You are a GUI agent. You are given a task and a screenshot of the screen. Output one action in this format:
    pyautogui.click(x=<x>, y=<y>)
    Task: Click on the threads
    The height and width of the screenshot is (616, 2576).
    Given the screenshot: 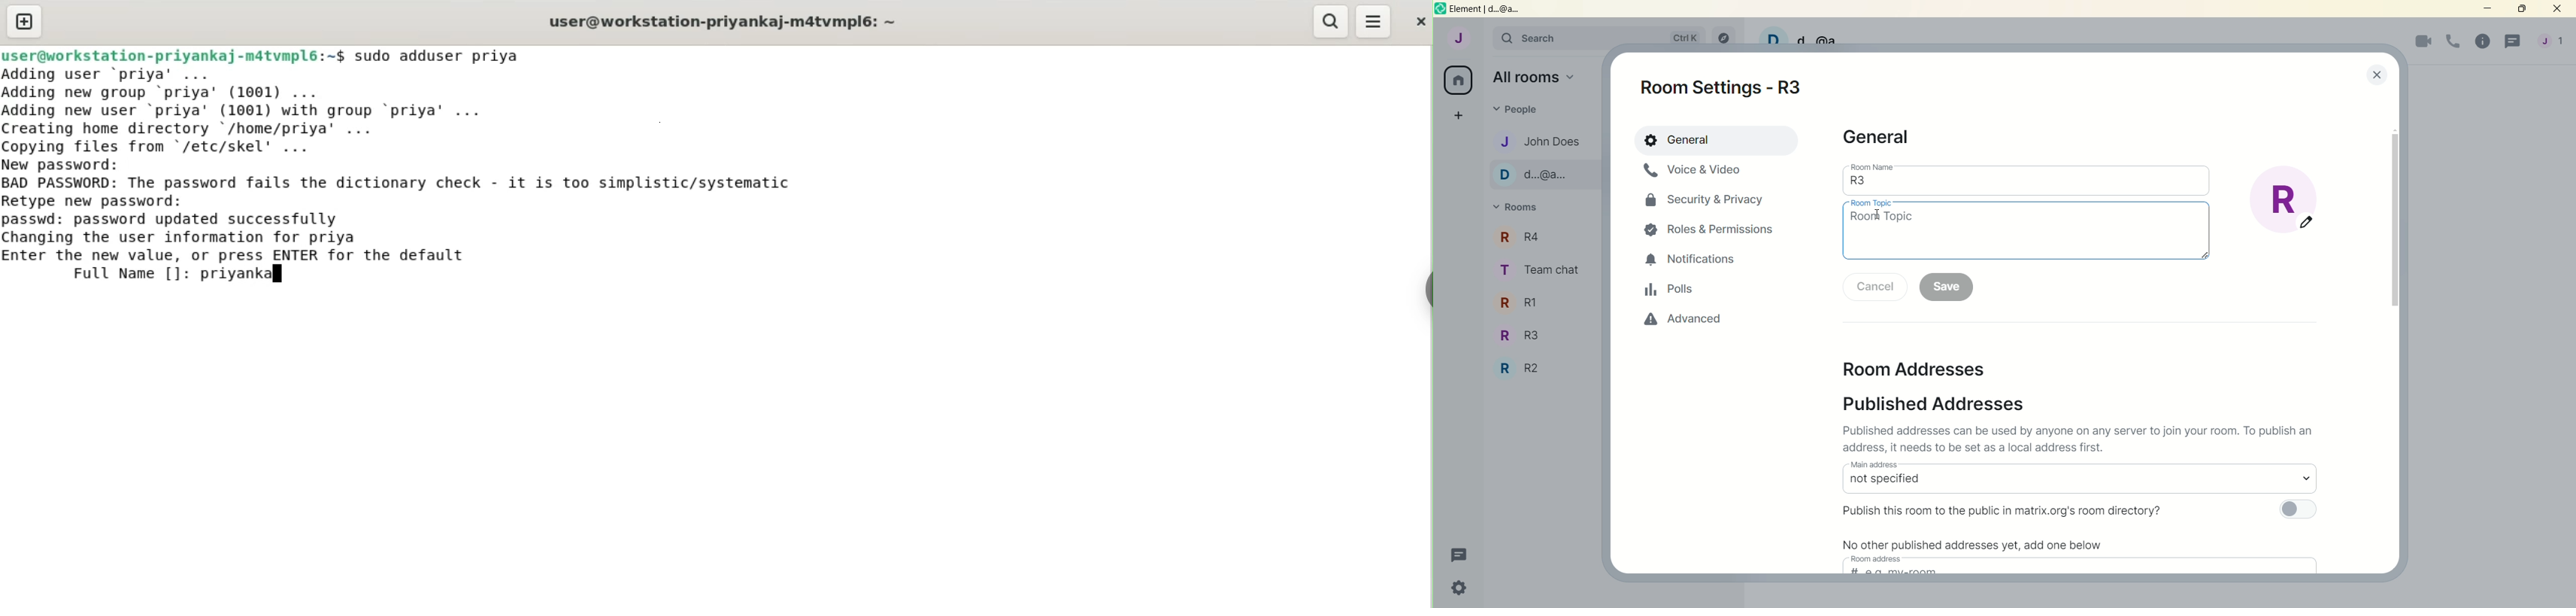 What is the action you would take?
    pyautogui.click(x=2514, y=43)
    